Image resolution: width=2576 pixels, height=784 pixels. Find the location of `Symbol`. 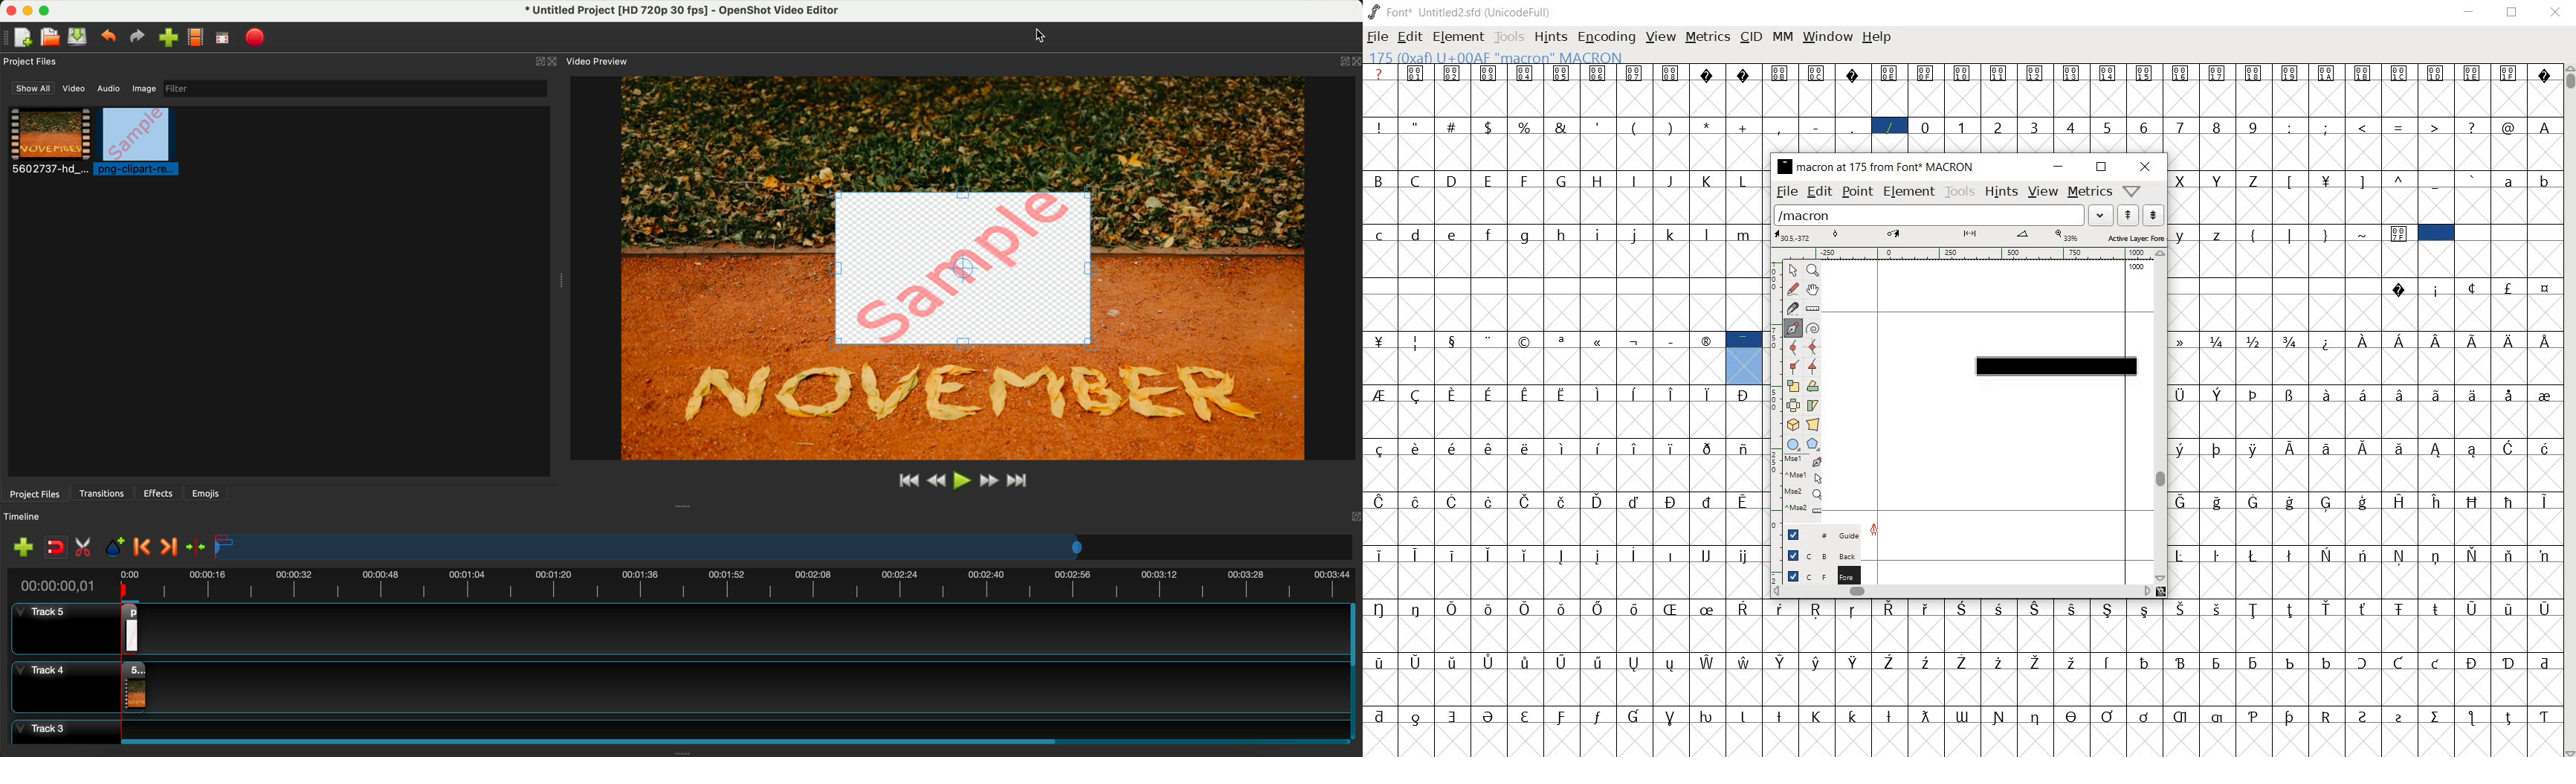

Symbol is located at coordinates (2363, 501).